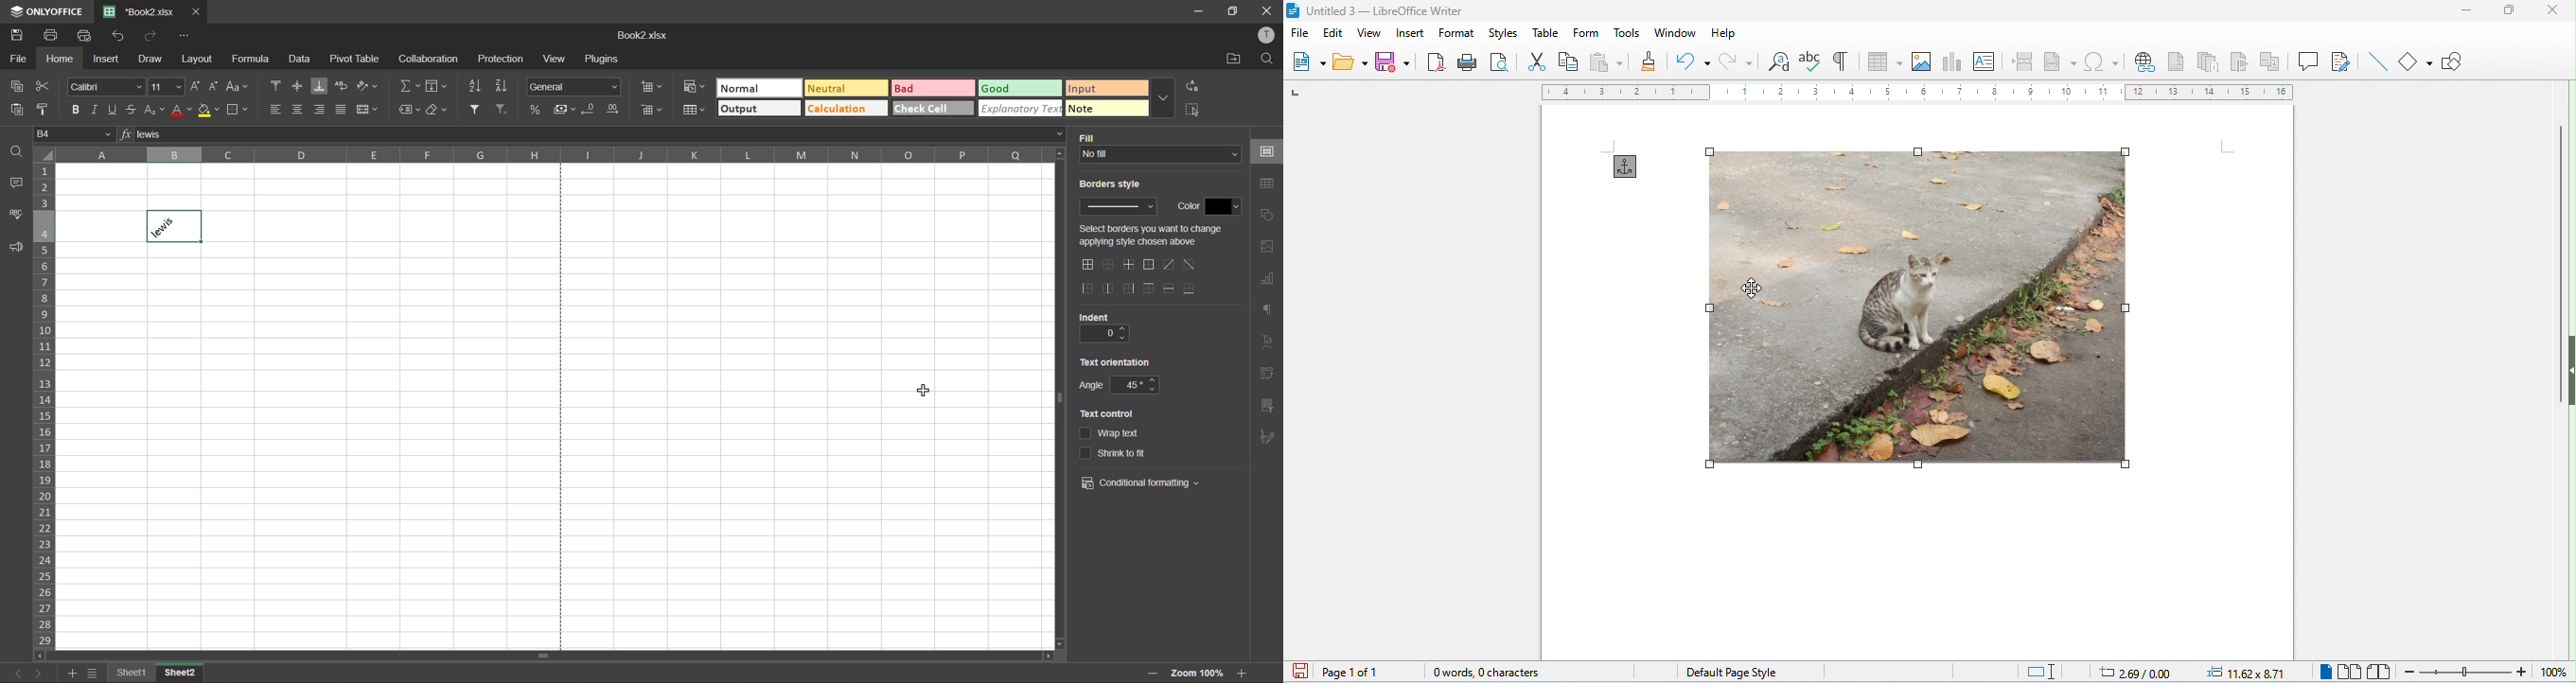 The width and height of the screenshot is (2576, 700). What do you see at coordinates (318, 109) in the screenshot?
I see `align right` at bounding box center [318, 109].